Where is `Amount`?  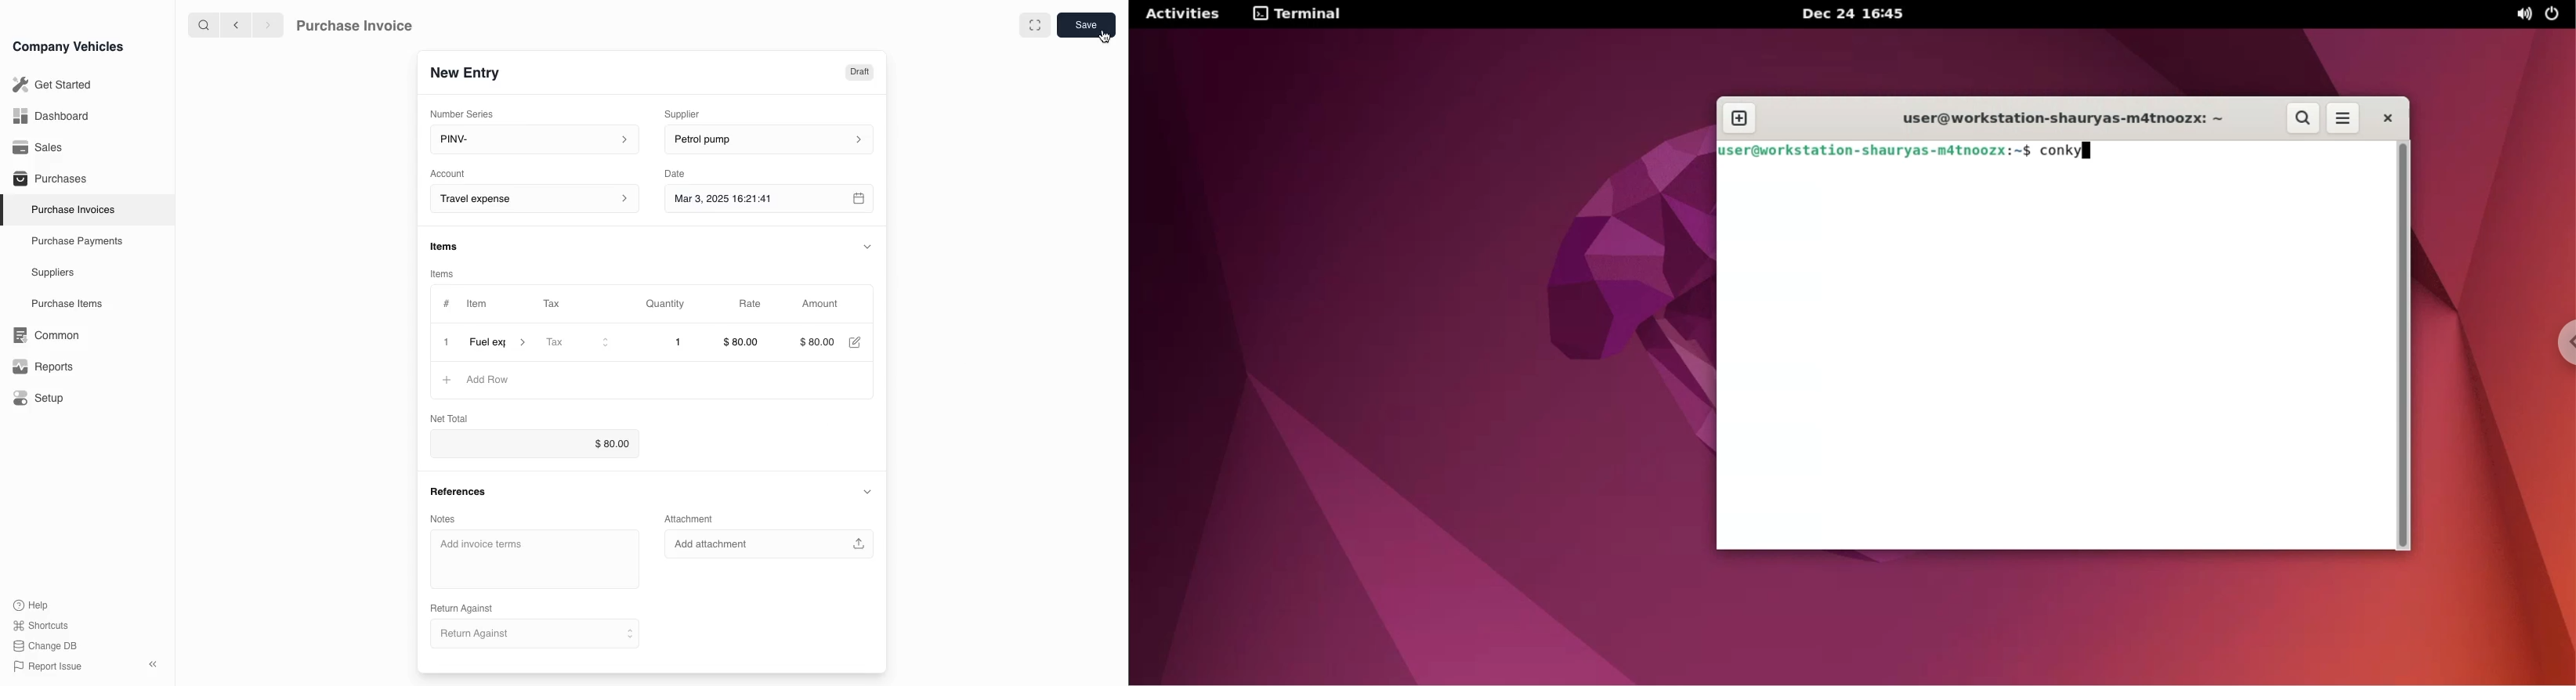
Amount is located at coordinates (823, 304).